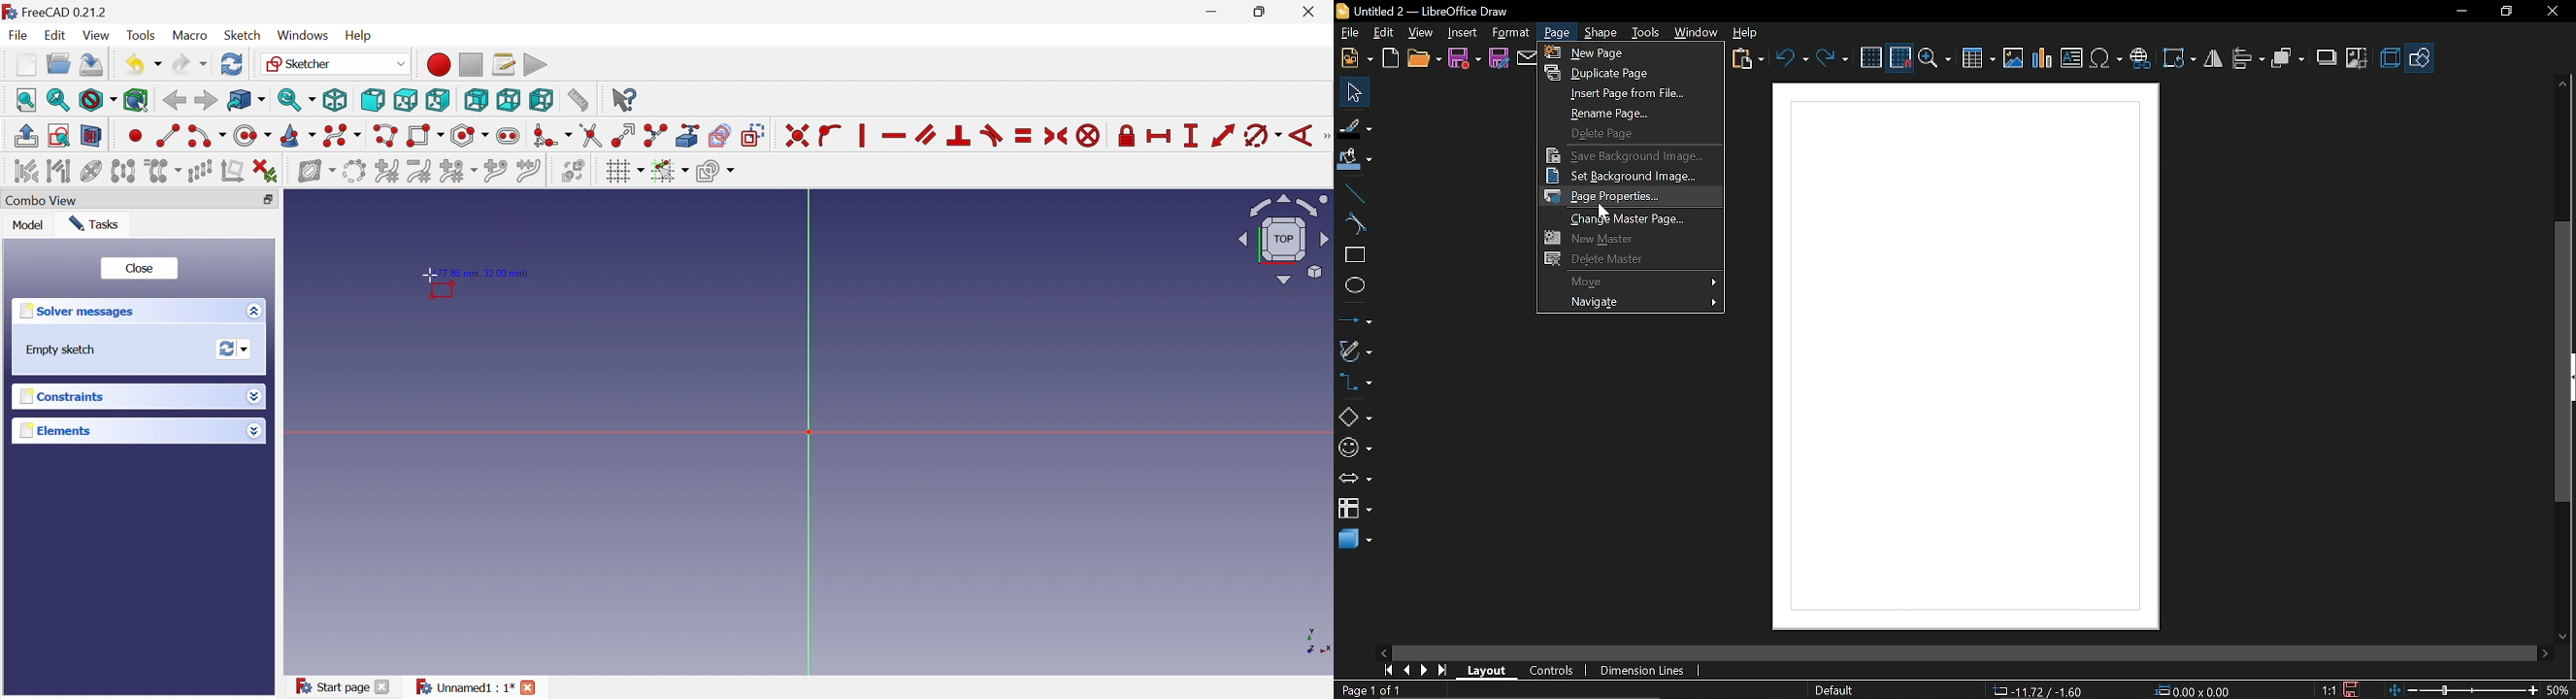 The height and width of the screenshot is (700, 2576). What do you see at coordinates (1263, 13) in the screenshot?
I see `Restore Down` at bounding box center [1263, 13].